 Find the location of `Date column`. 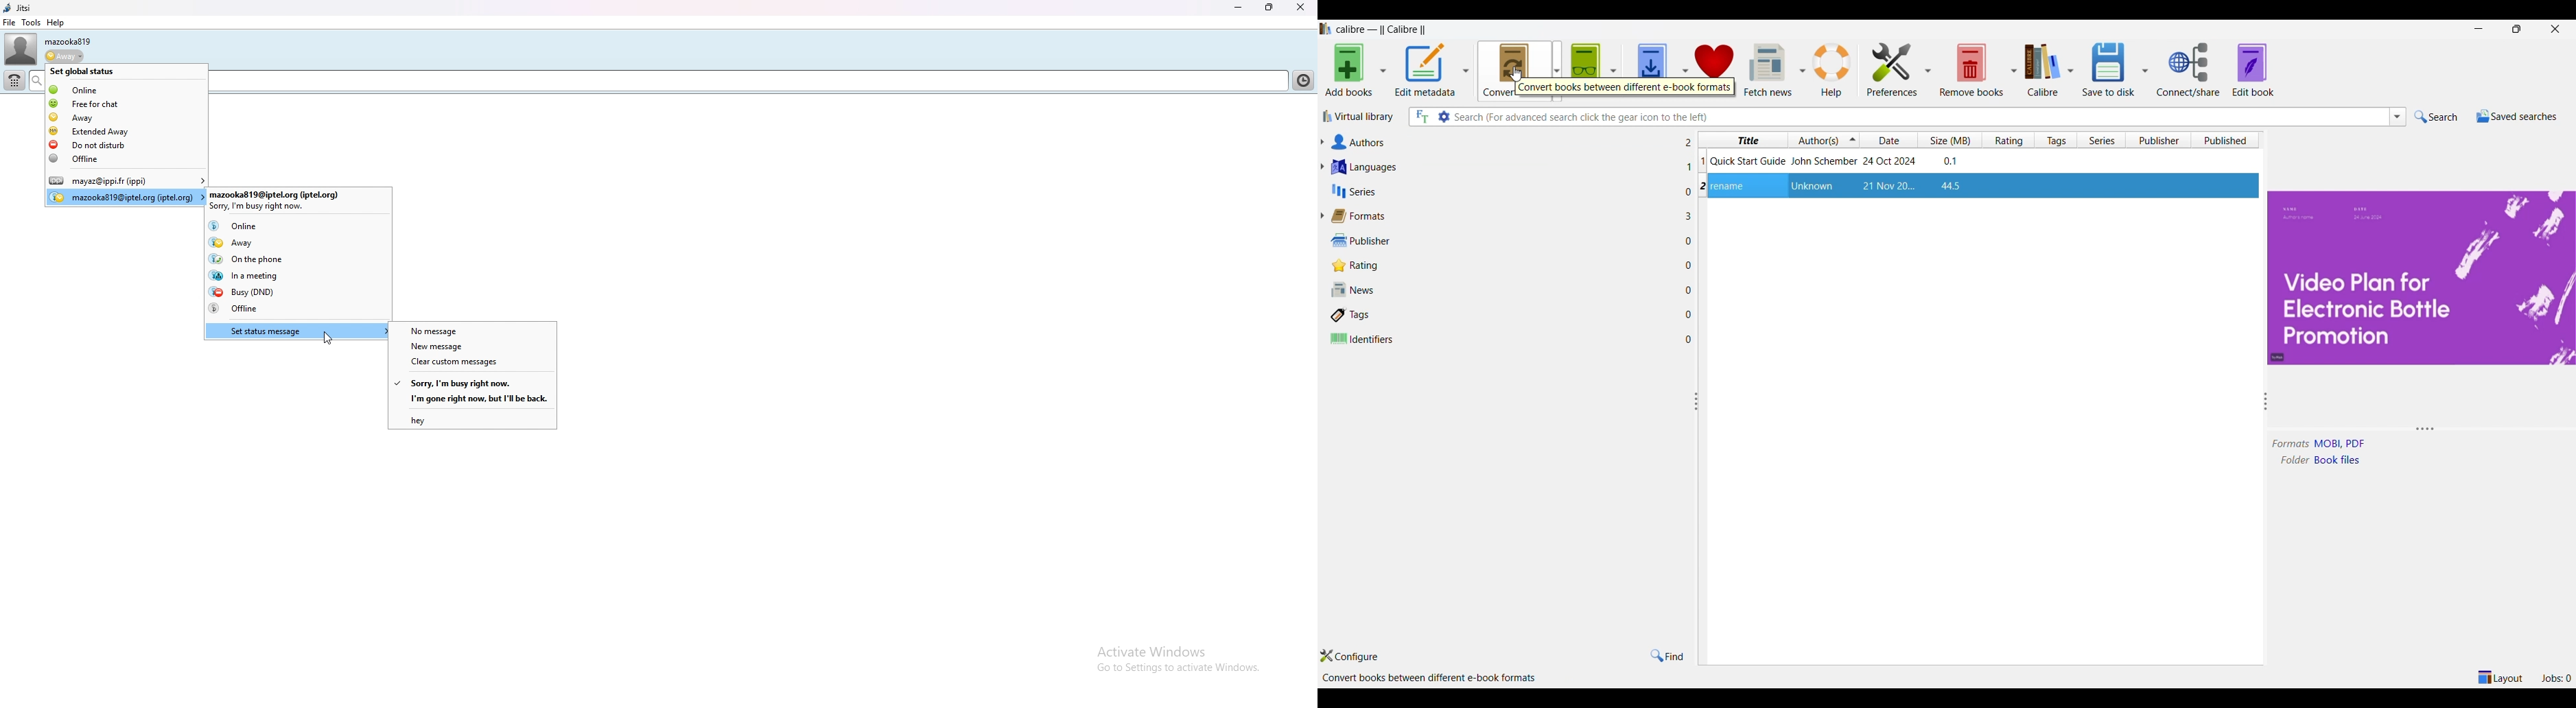

Date column is located at coordinates (1889, 140).